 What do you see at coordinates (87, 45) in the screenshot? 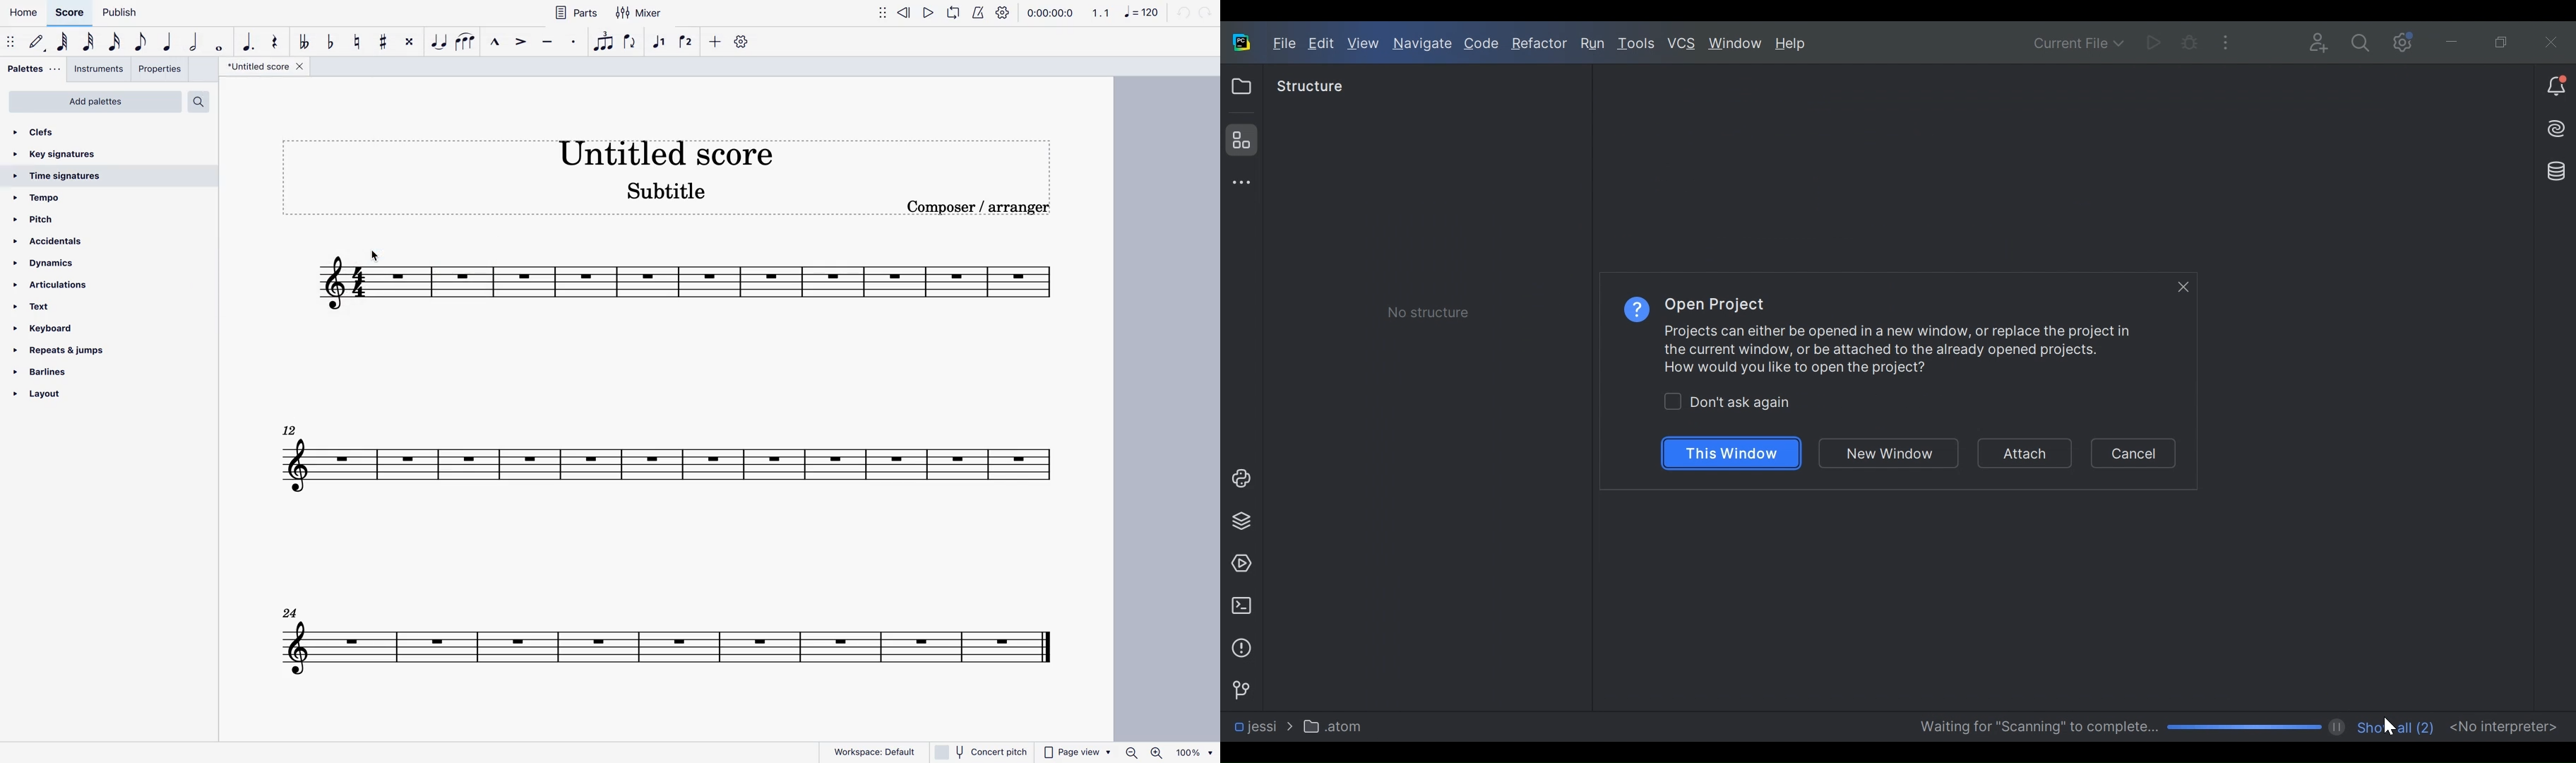
I see `32nd note` at bounding box center [87, 45].